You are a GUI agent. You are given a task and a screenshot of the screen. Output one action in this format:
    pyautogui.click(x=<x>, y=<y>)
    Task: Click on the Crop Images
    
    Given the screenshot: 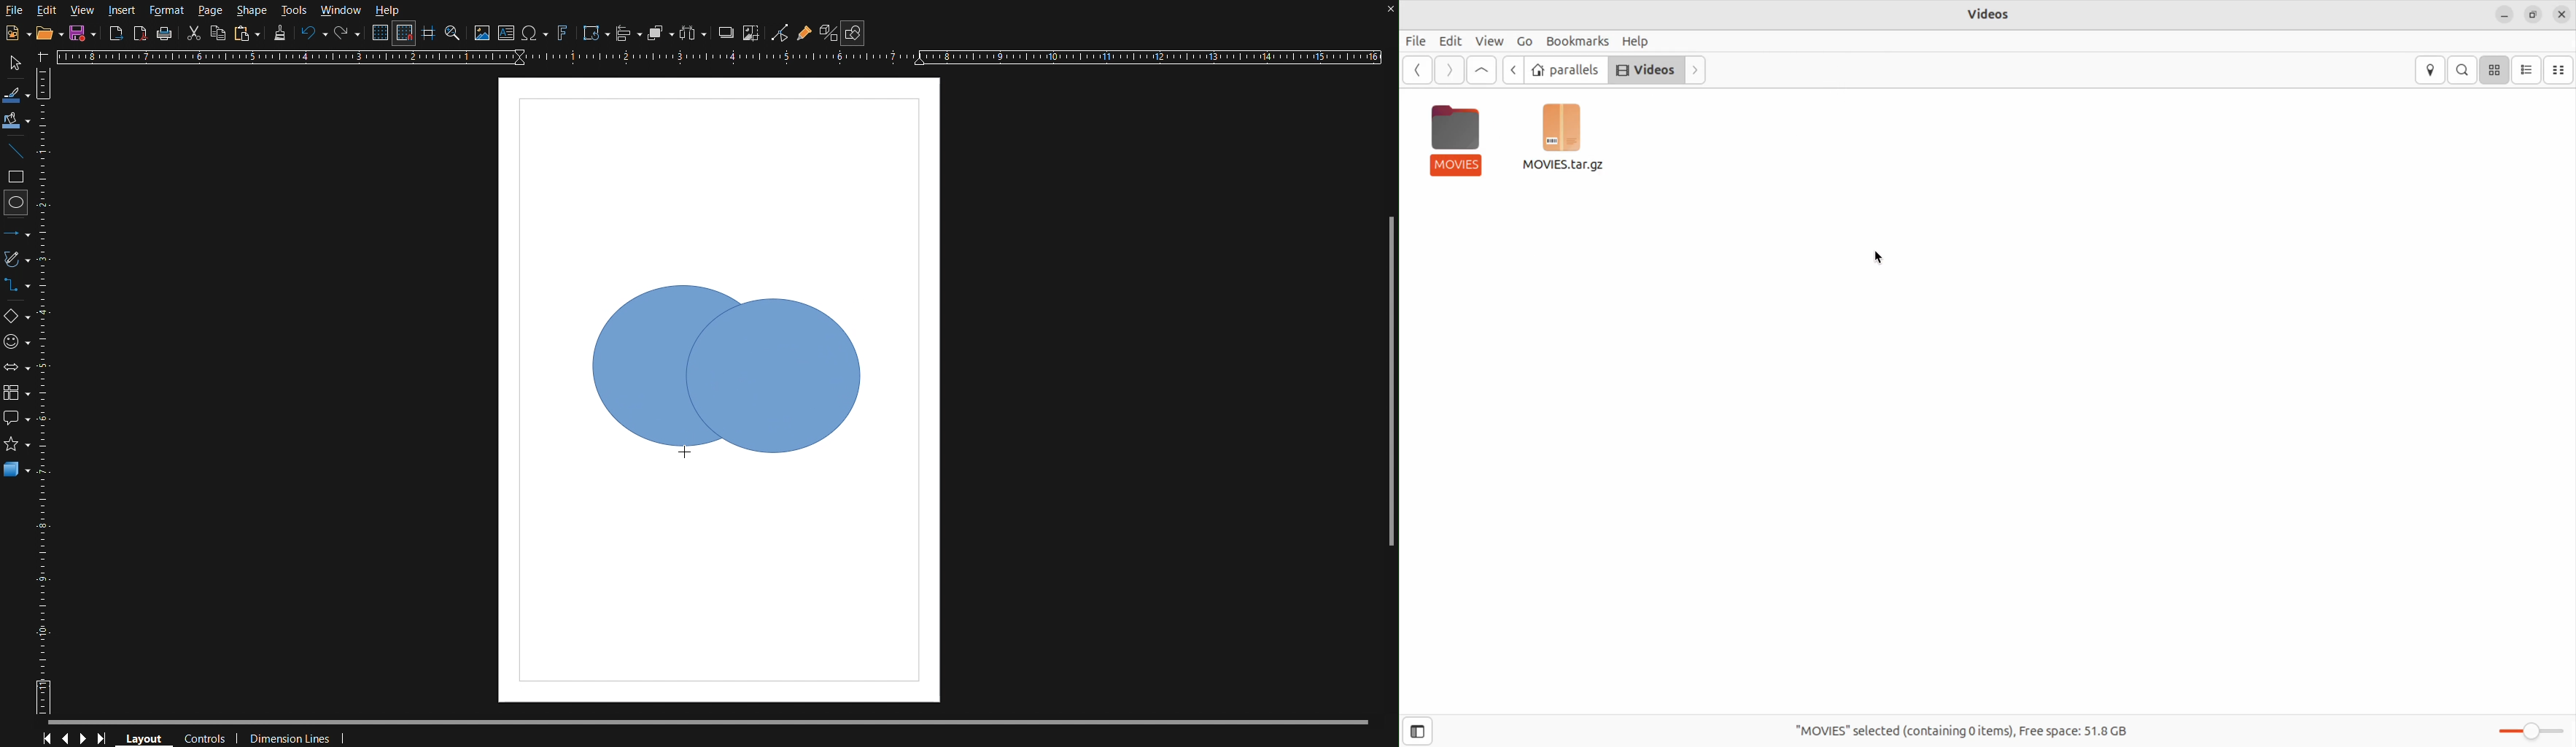 What is the action you would take?
    pyautogui.click(x=753, y=34)
    